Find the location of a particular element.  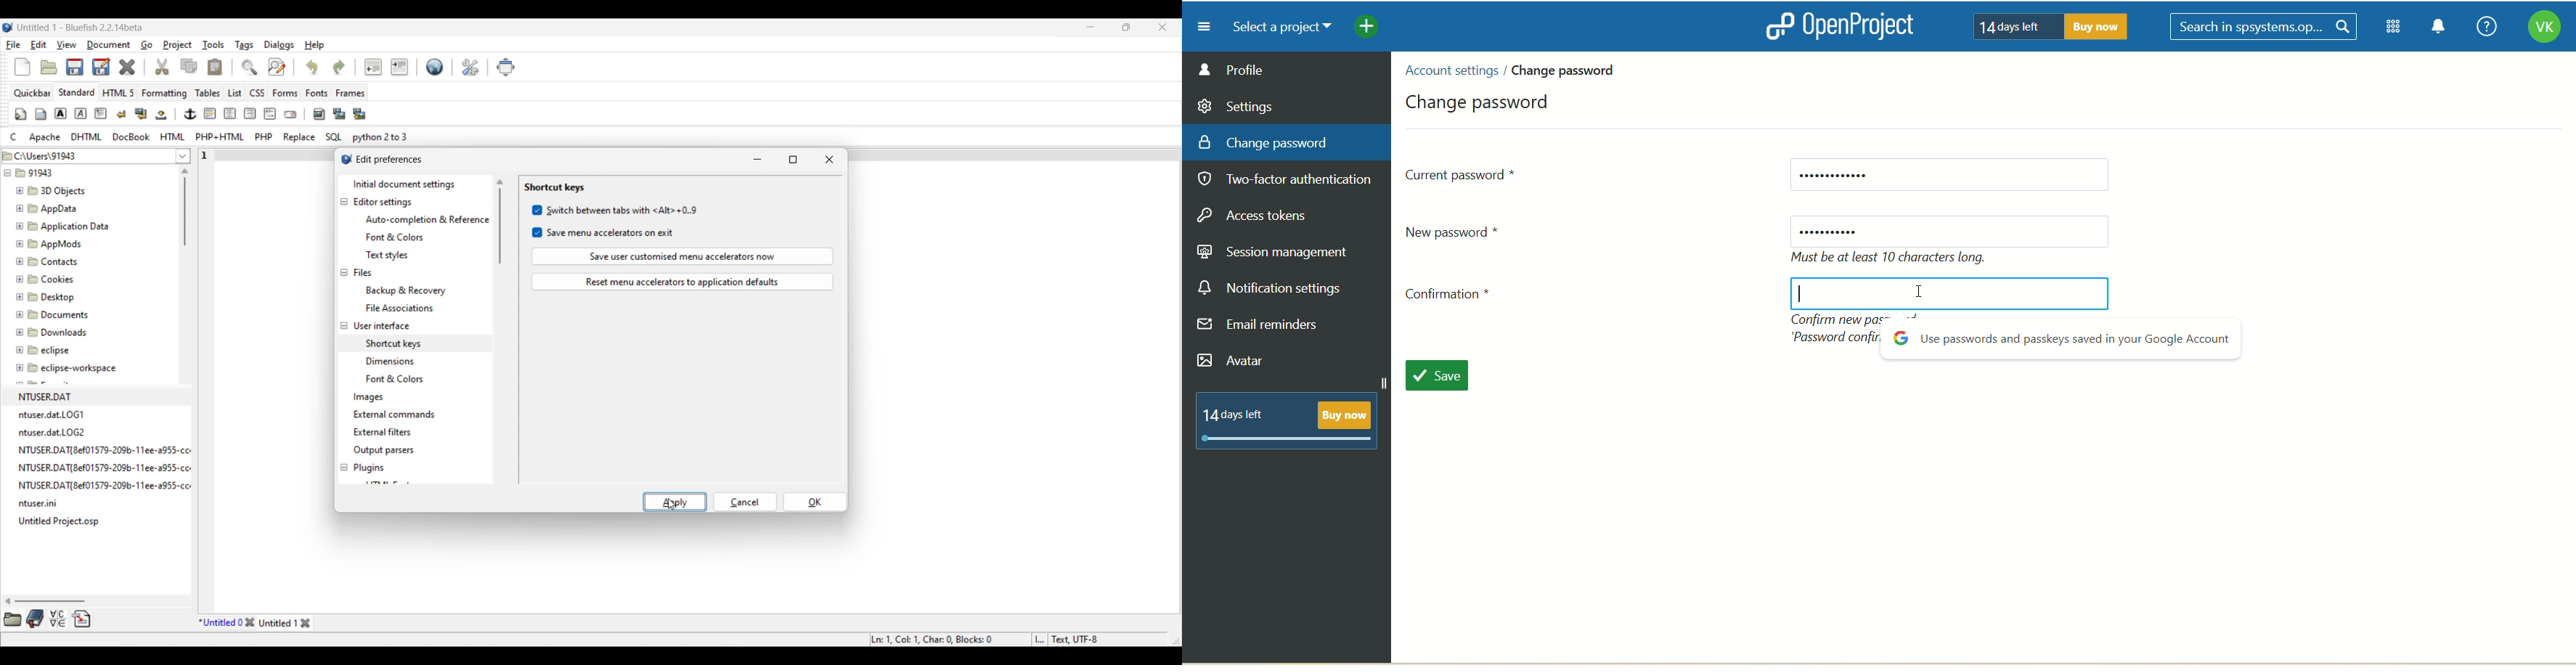

Cut is located at coordinates (163, 66).